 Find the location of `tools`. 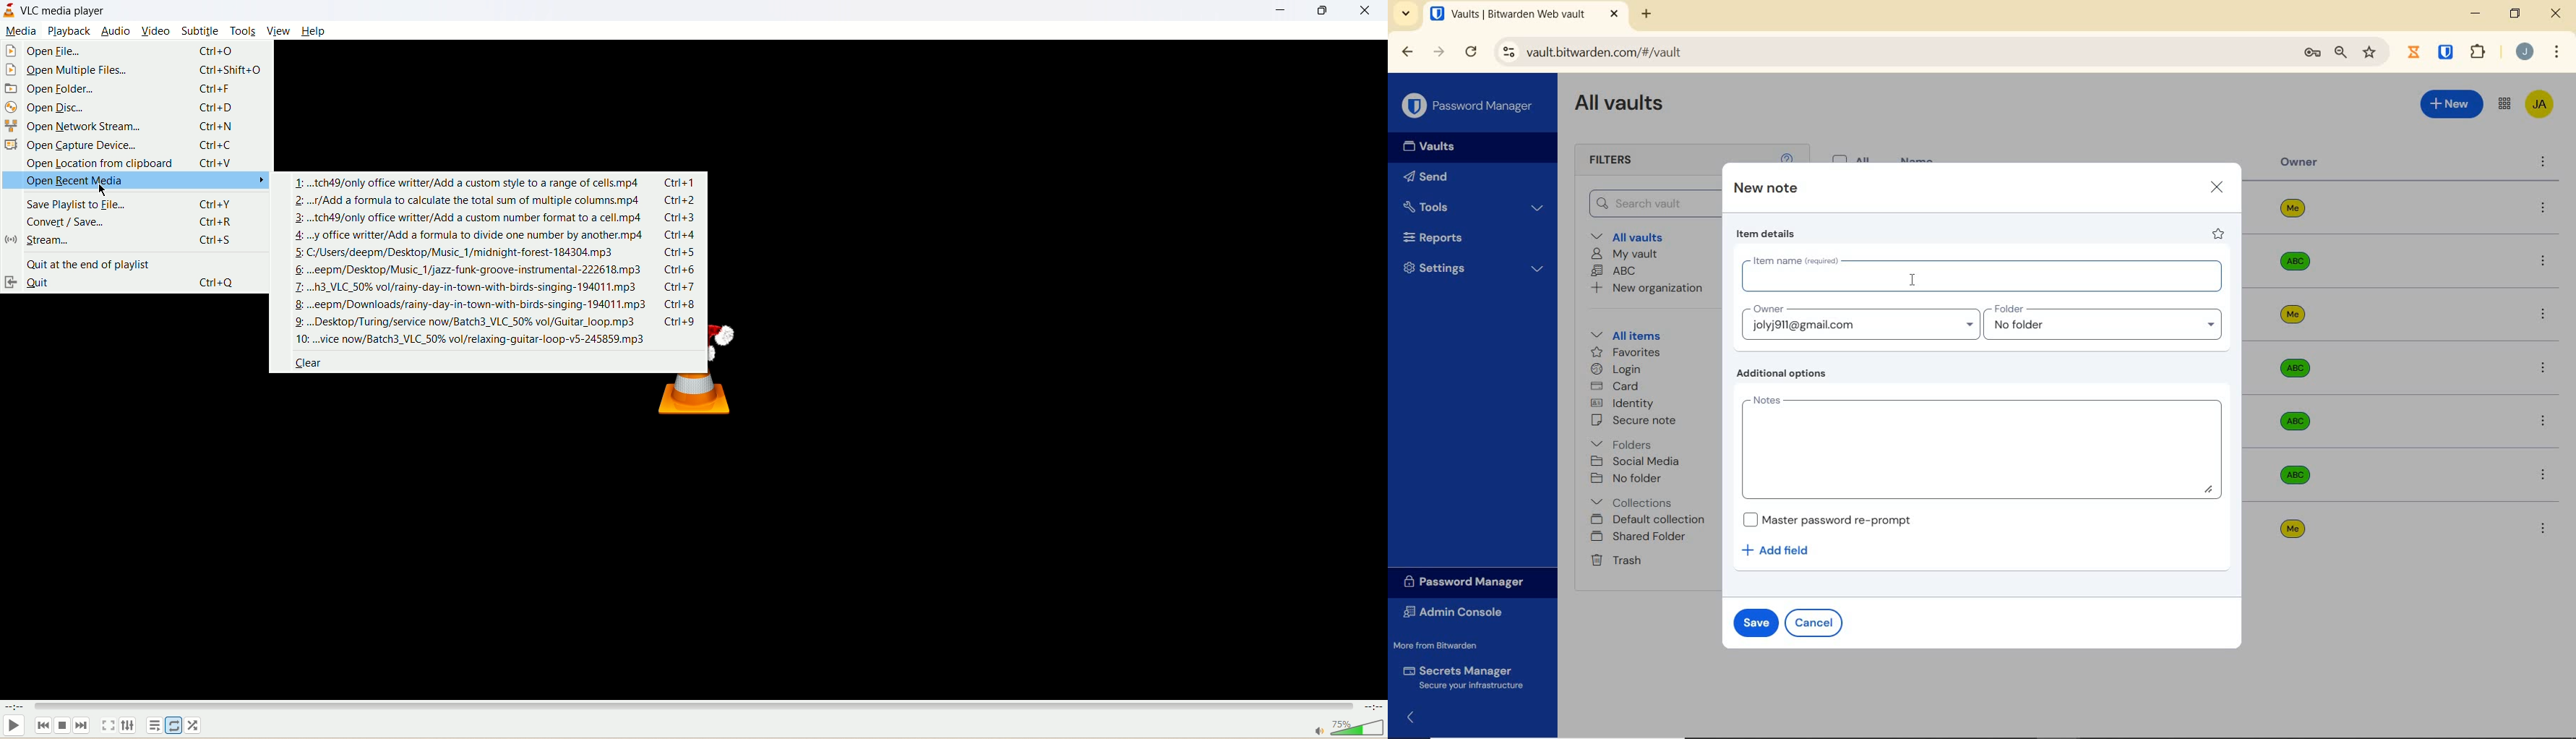

tools is located at coordinates (244, 31).